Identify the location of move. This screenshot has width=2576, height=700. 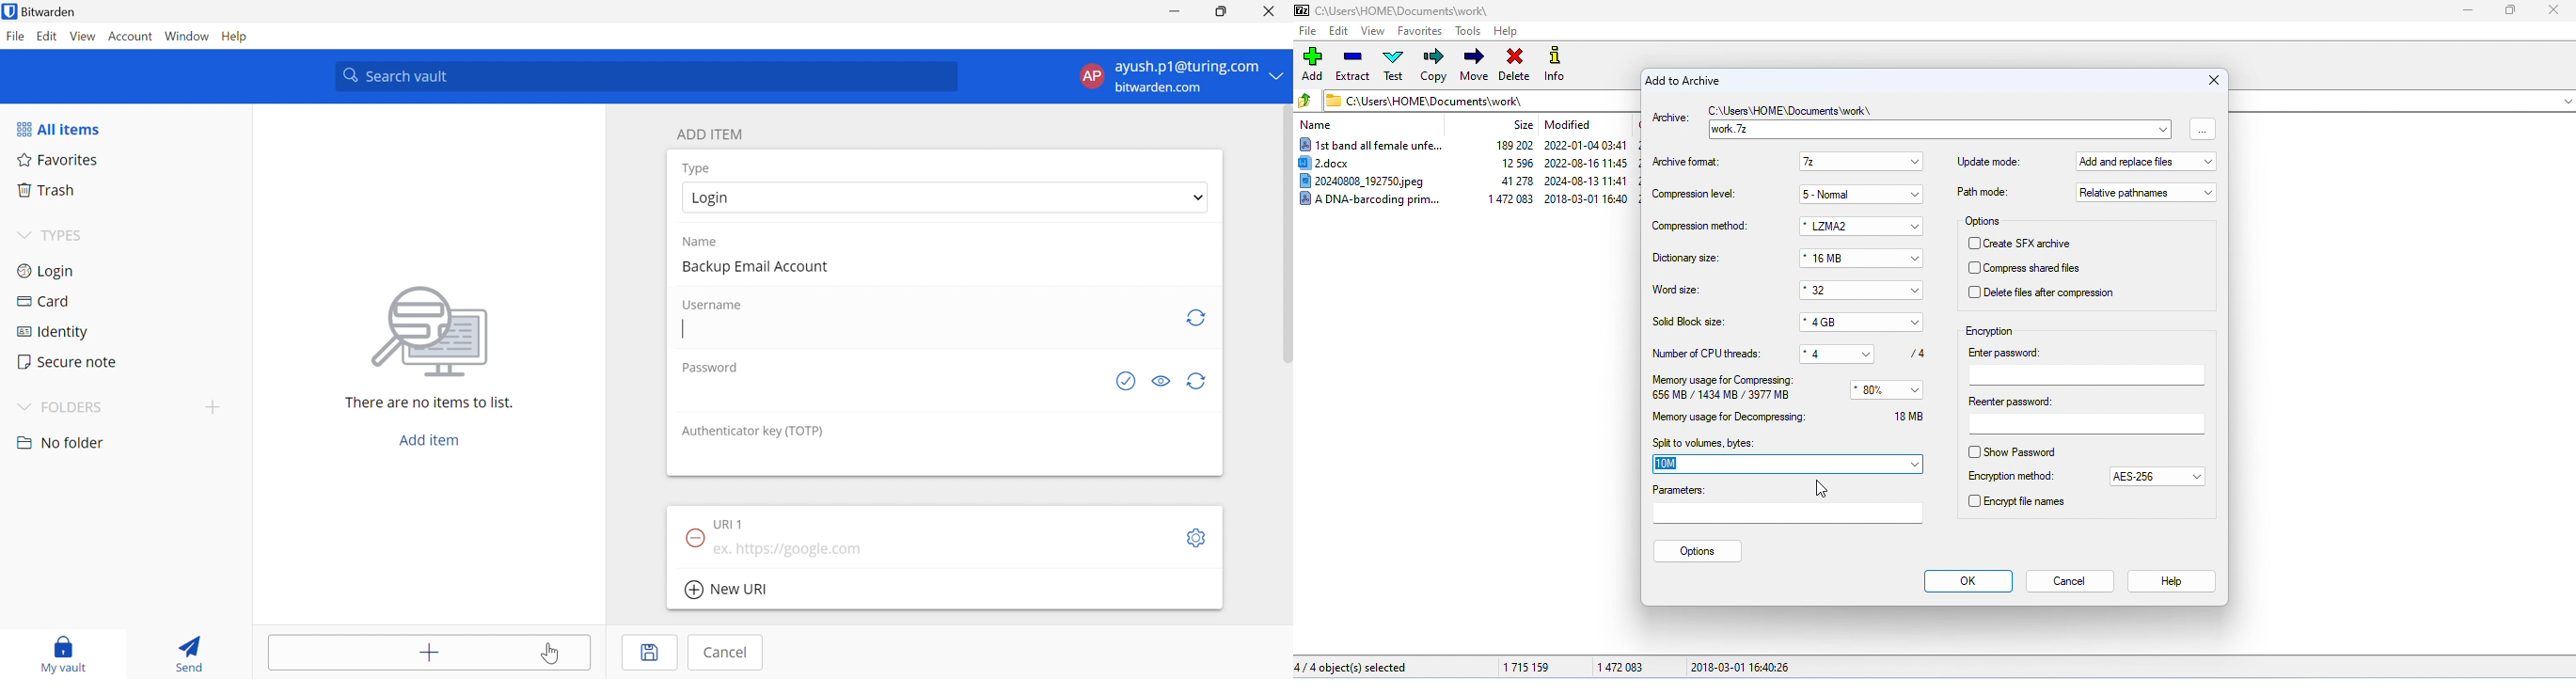
(1474, 65).